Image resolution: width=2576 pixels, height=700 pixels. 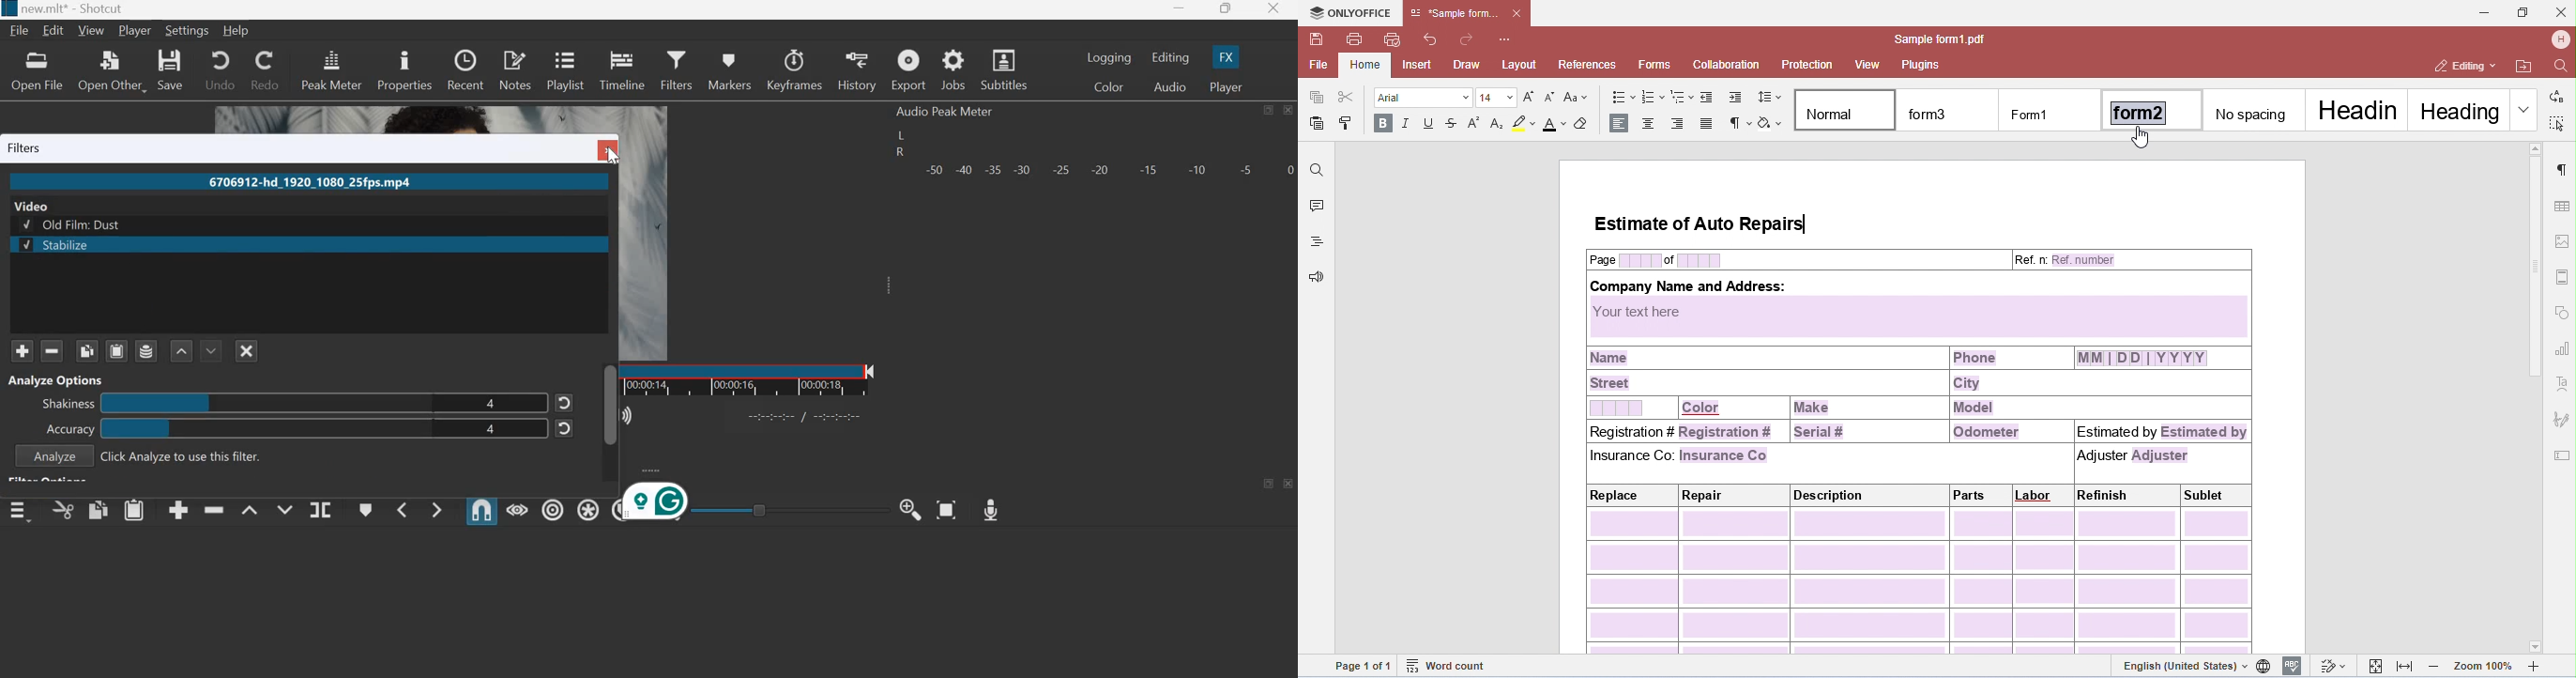 What do you see at coordinates (909, 70) in the screenshot?
I see `Export` at bounding box center [909, 70].